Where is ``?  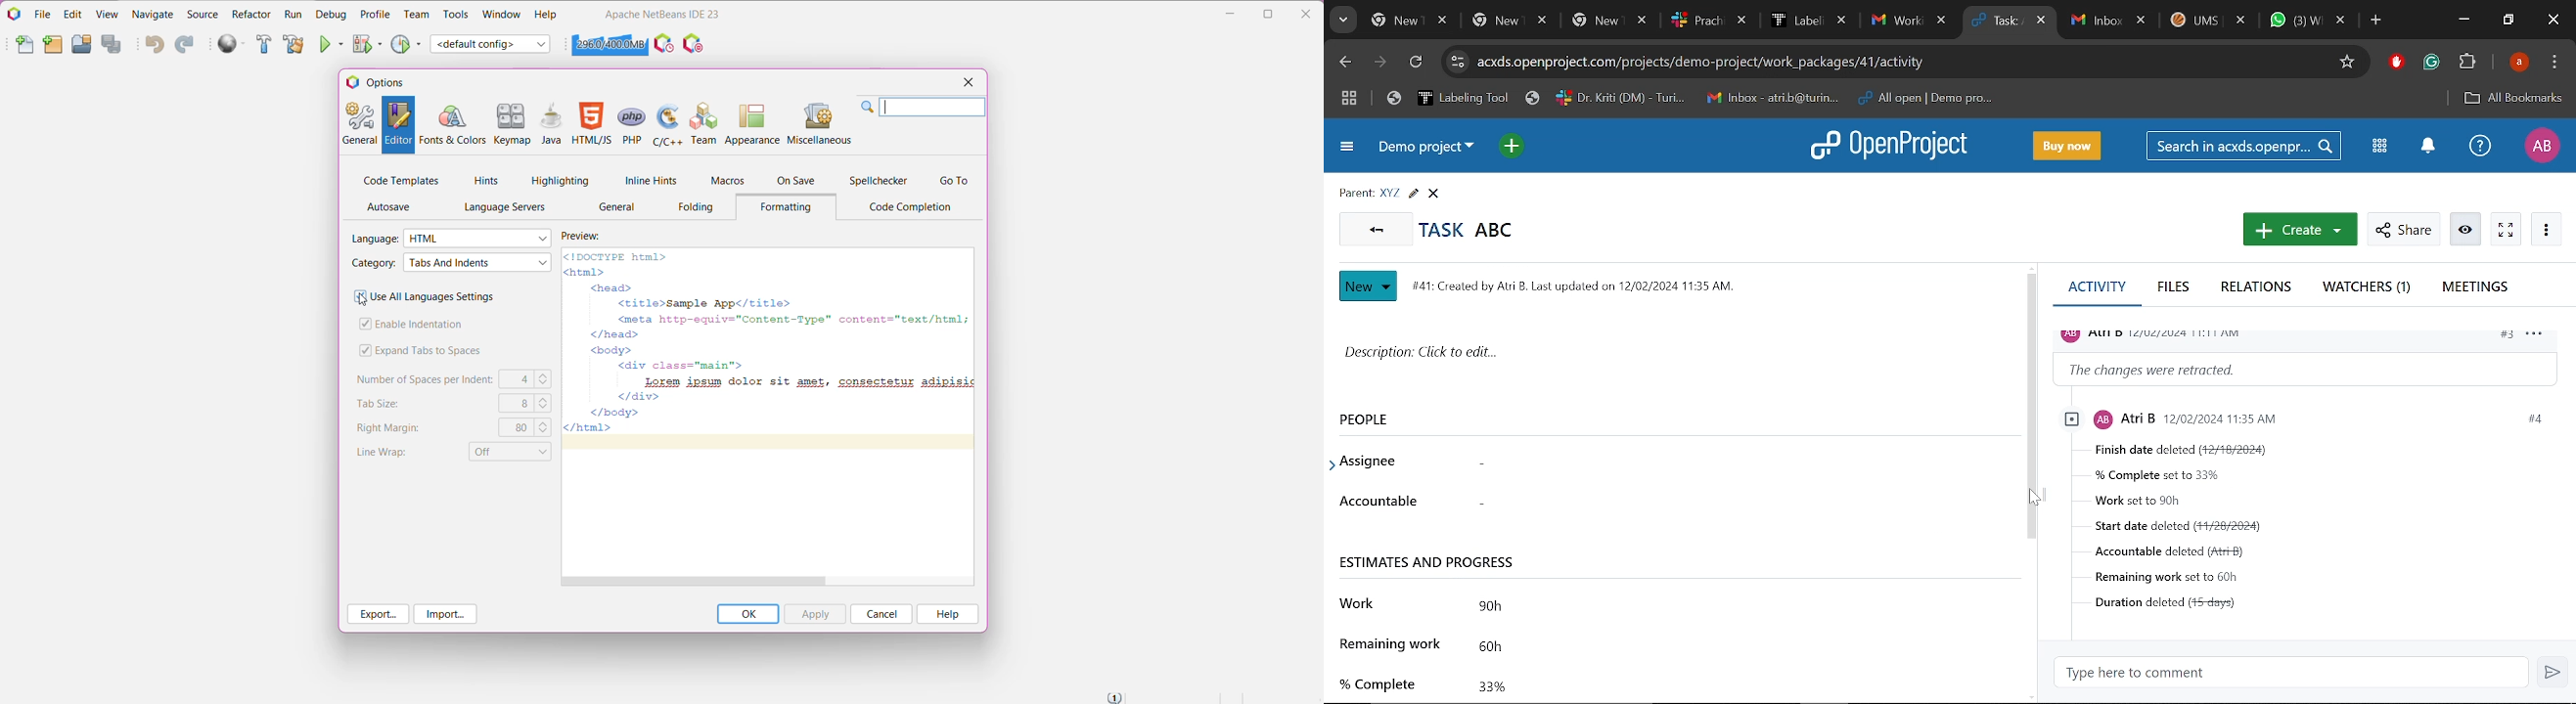
 is located at coordinates (1350, 148).